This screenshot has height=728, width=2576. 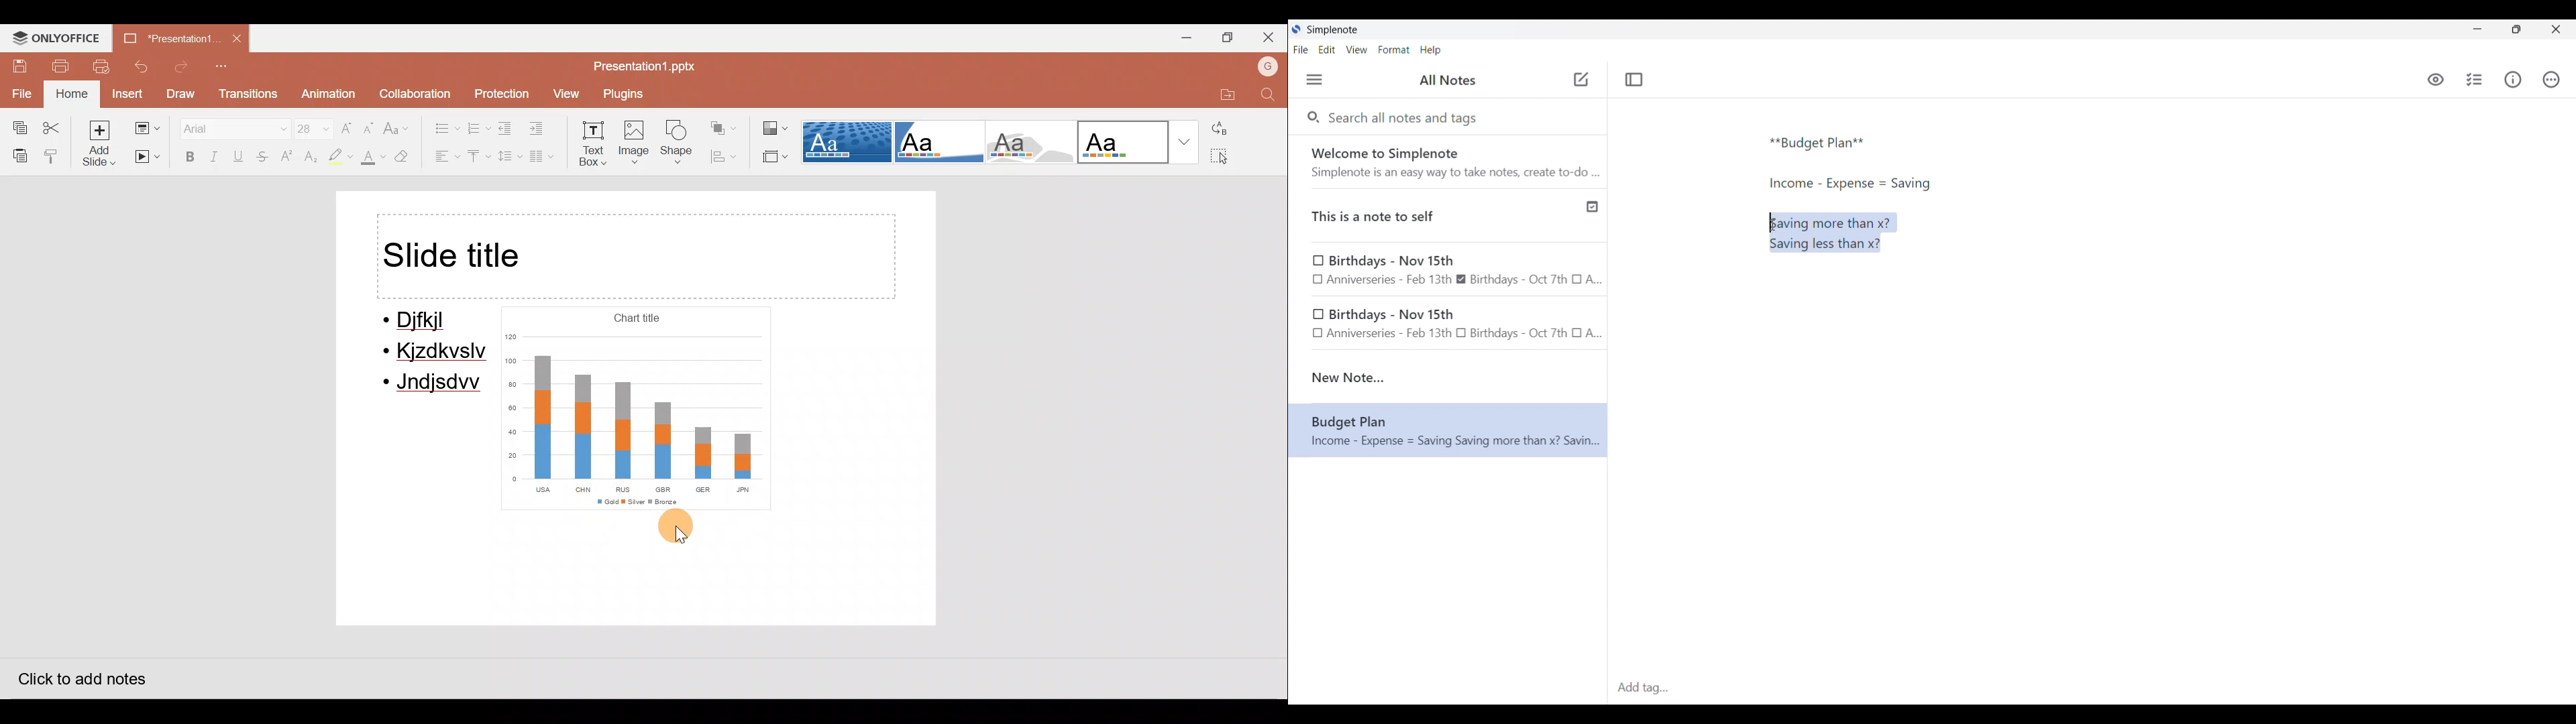 What do you see at coordinates (100, 143) in the screenshot?
I see `Add slide` at bounding box center [100, 143].